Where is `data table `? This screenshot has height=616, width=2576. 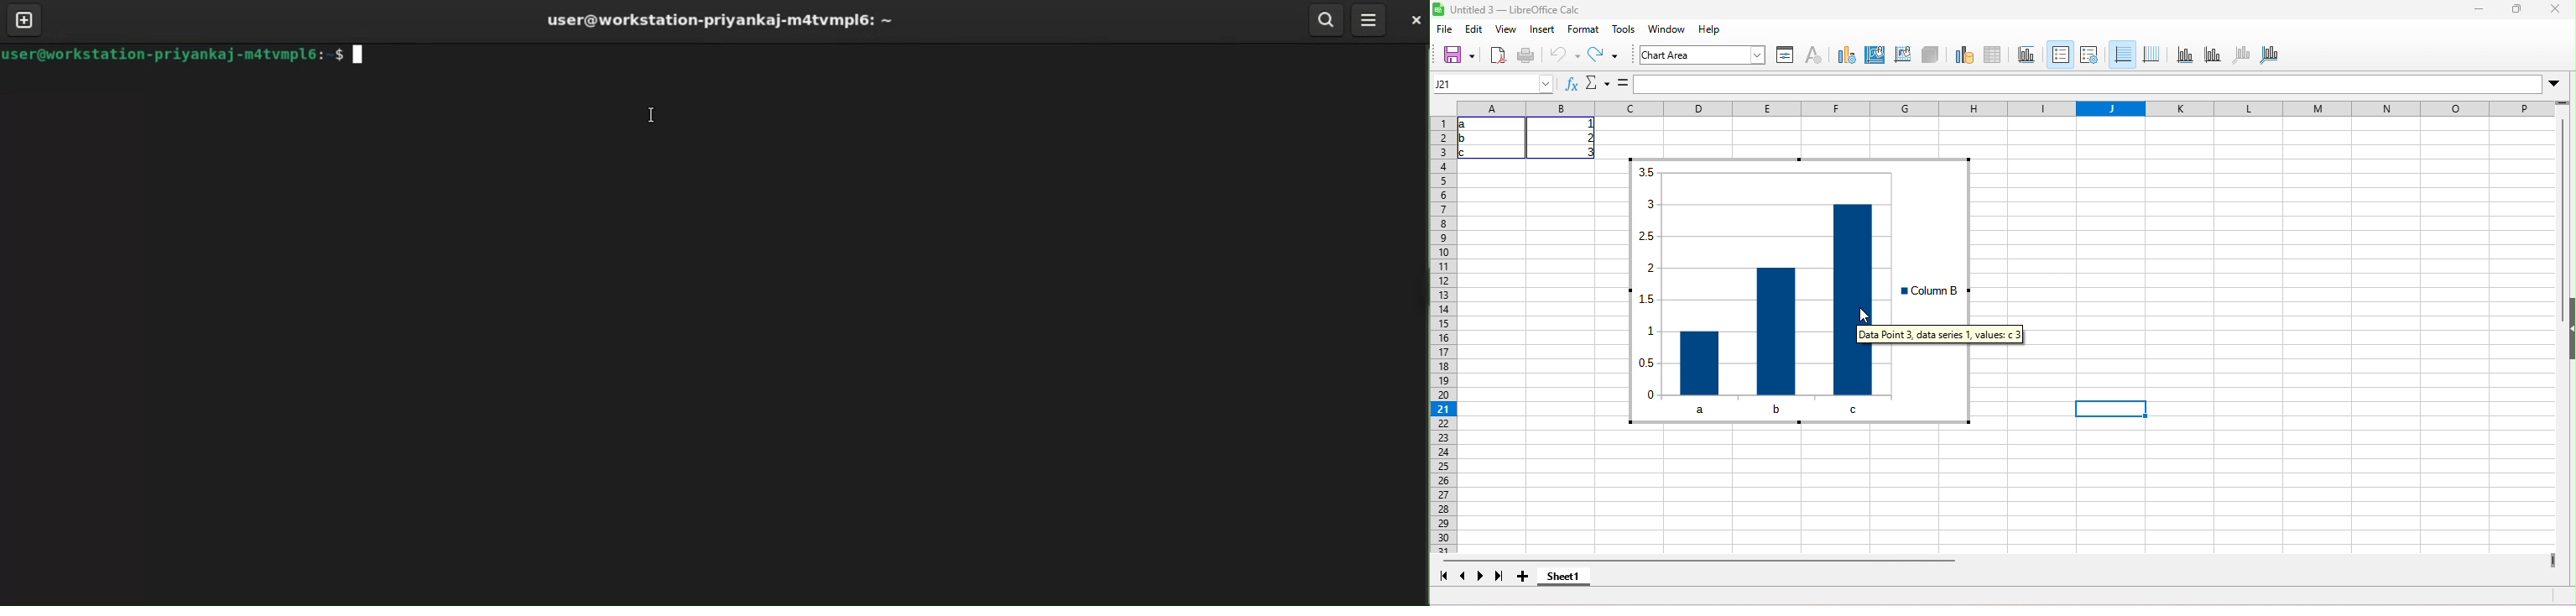
data table  is located at coordinates (1996, 53).